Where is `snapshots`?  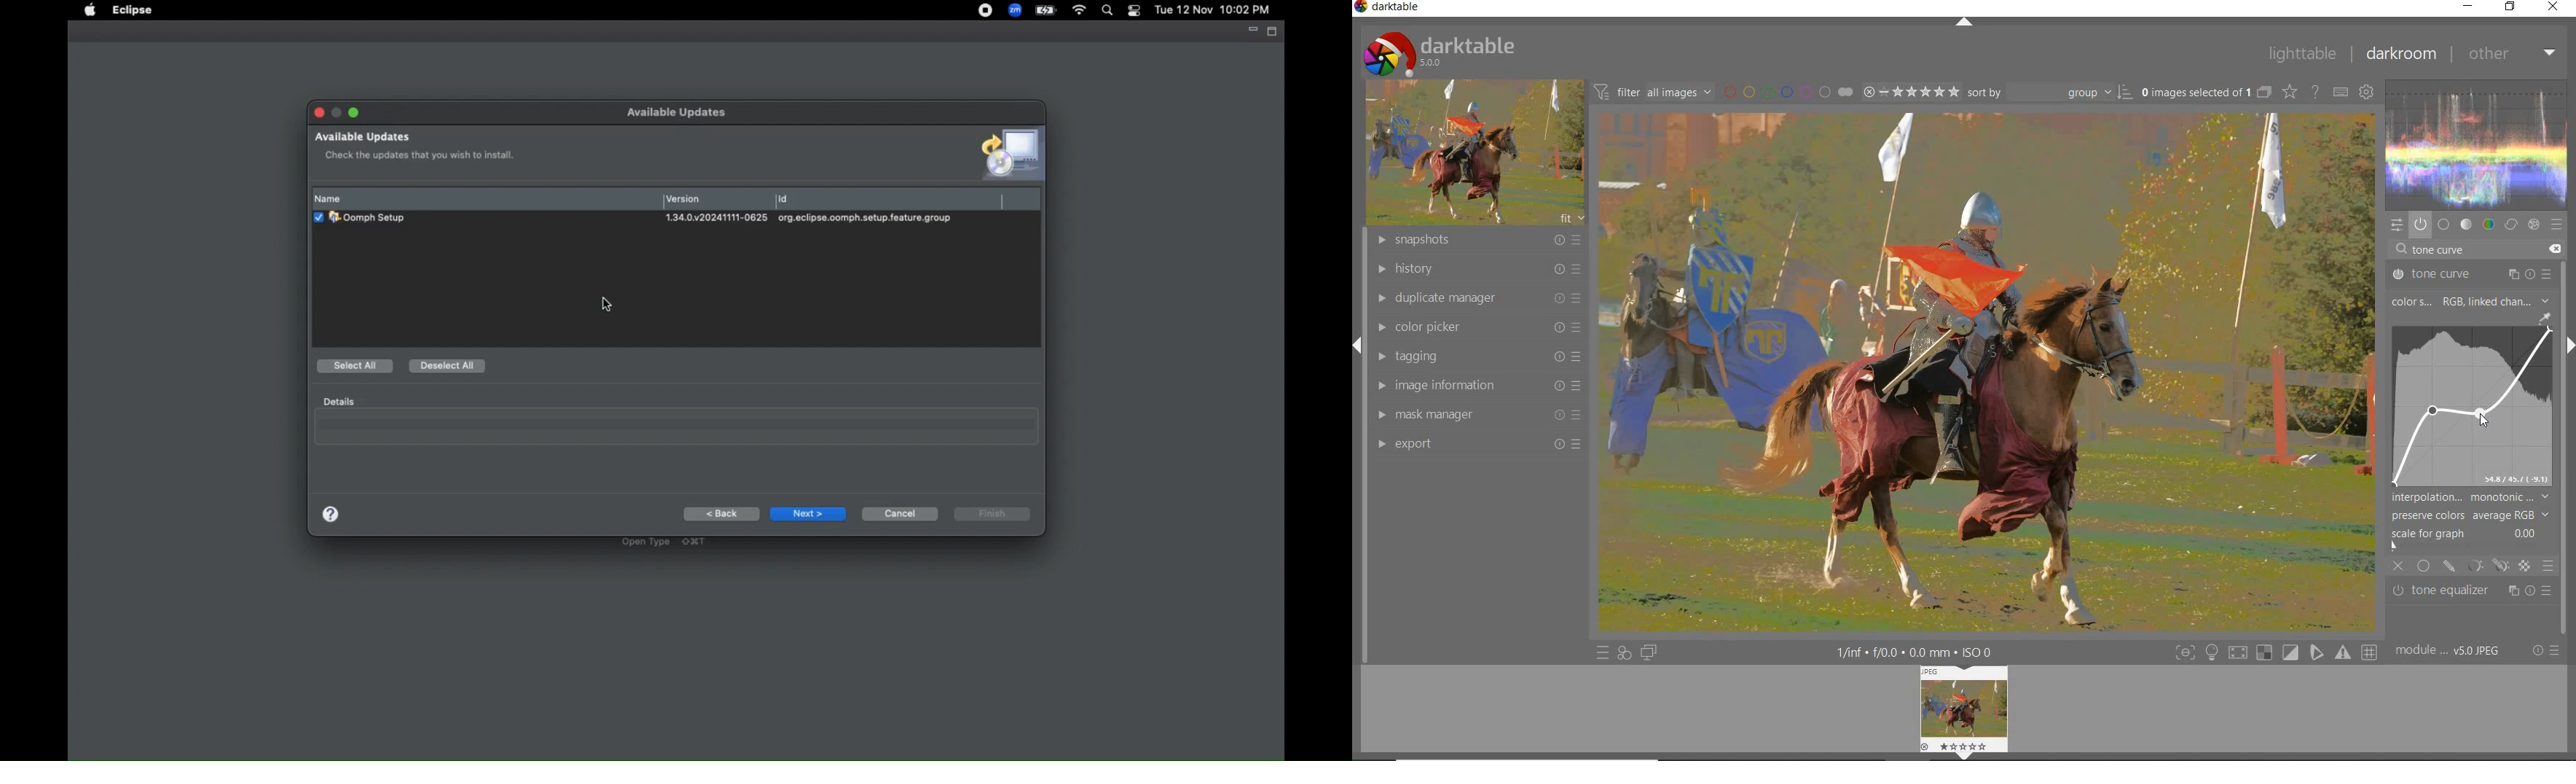
snapshots is located at coordinates (1480, 241).